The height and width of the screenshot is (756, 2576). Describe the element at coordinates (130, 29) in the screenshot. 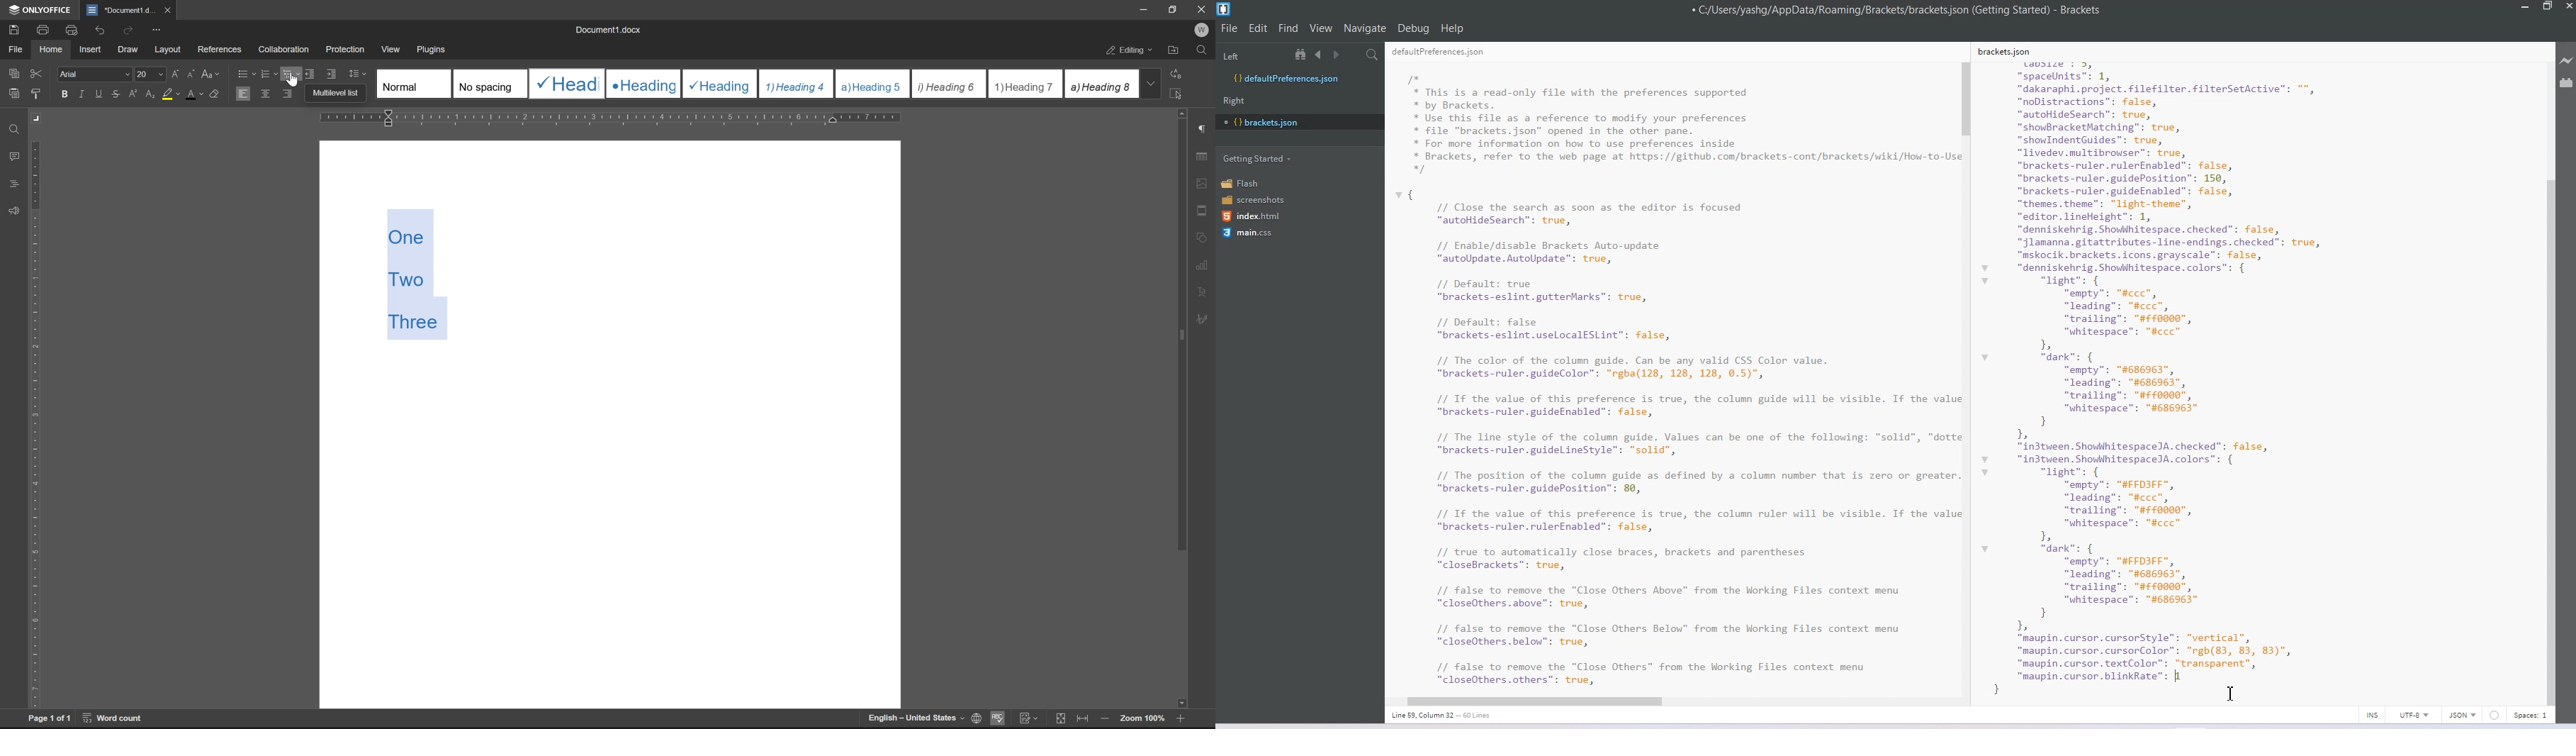

I see `redo` at that location.